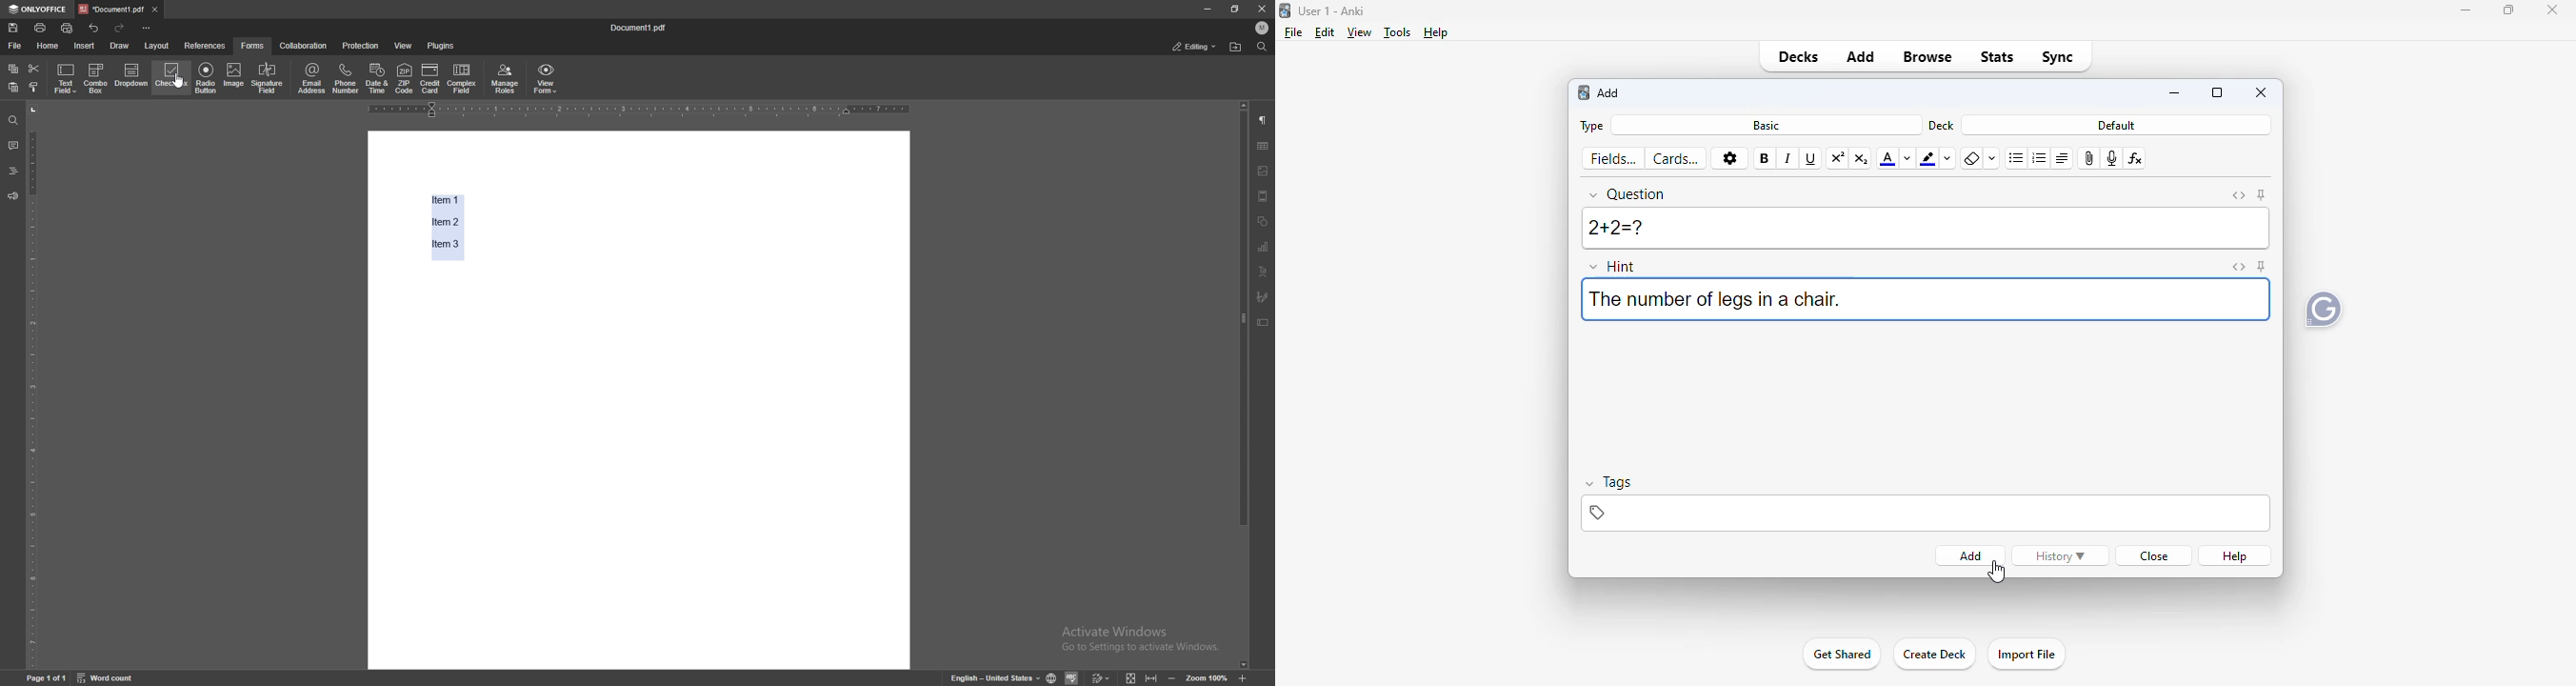 Image resolution: width=2576 pixels, height=700 pixels. I want to click on fit to width, so click(1150, 676).